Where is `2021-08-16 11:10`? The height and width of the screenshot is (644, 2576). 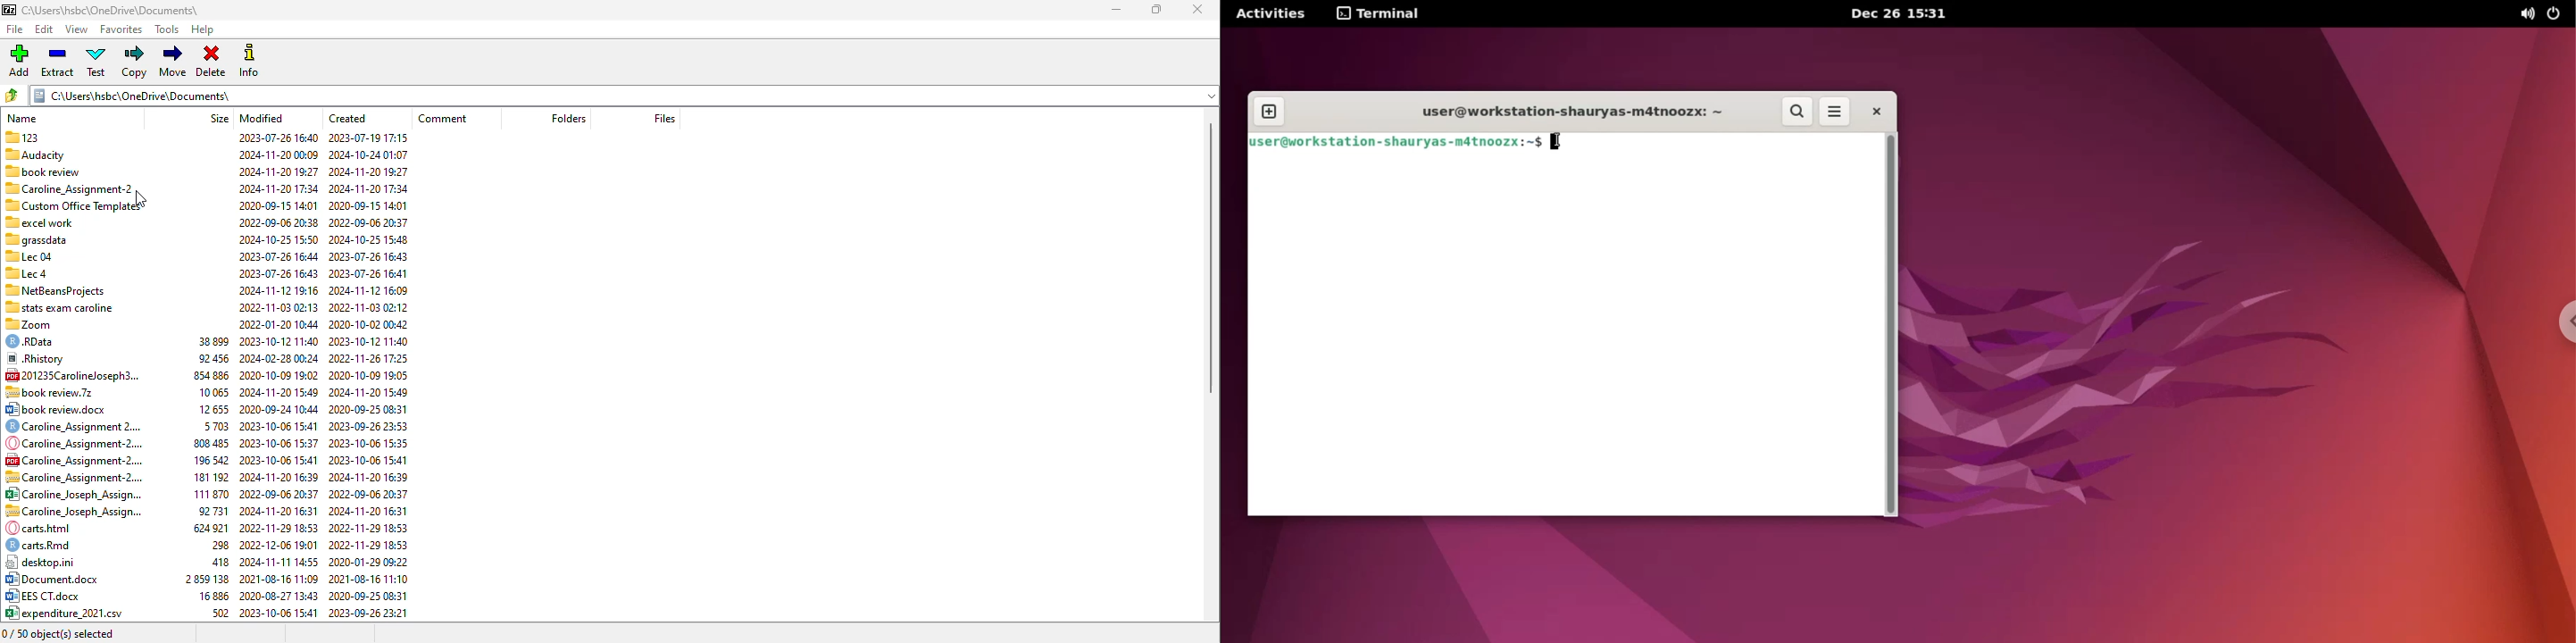
2021-08-16 11:10 is located at coordinates (371, 578).